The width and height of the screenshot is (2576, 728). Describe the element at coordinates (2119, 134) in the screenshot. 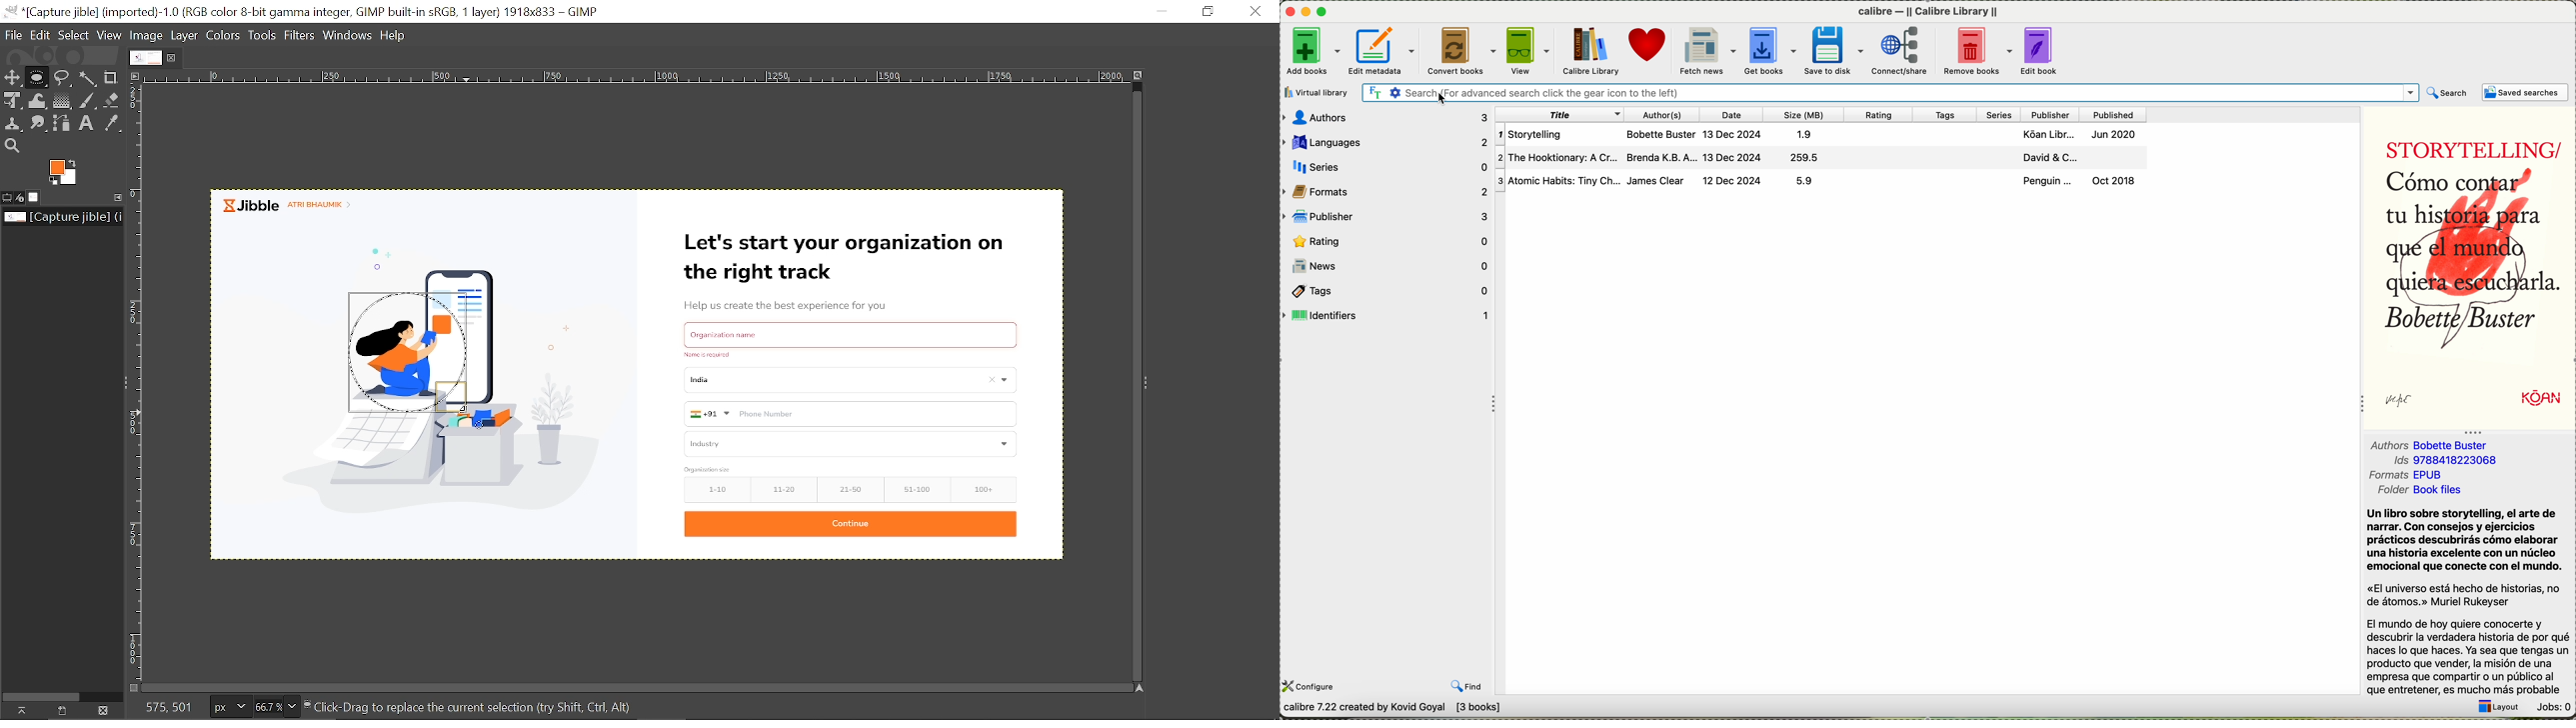

I see `Jun 2020` at that location.